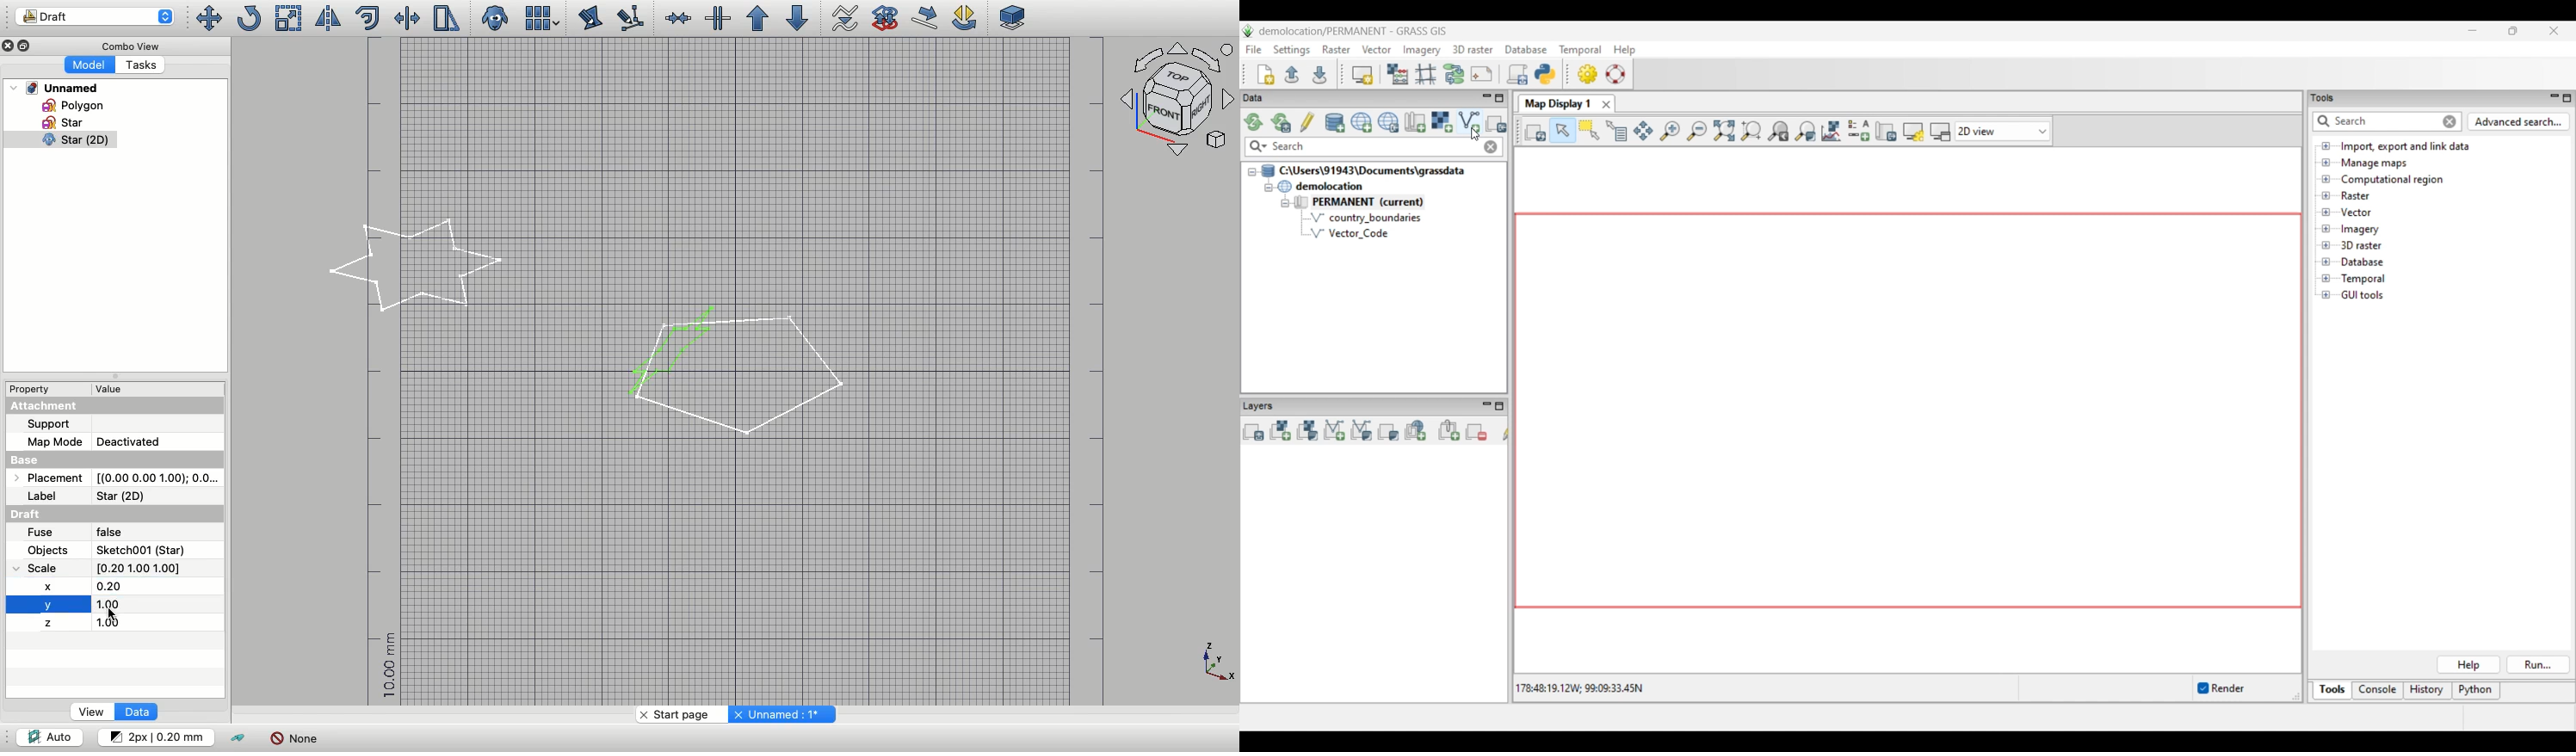 The image size is (2576, 756). Describe the element at coordinates (111, 587) in the screenshot. I see `0.2` at that location.